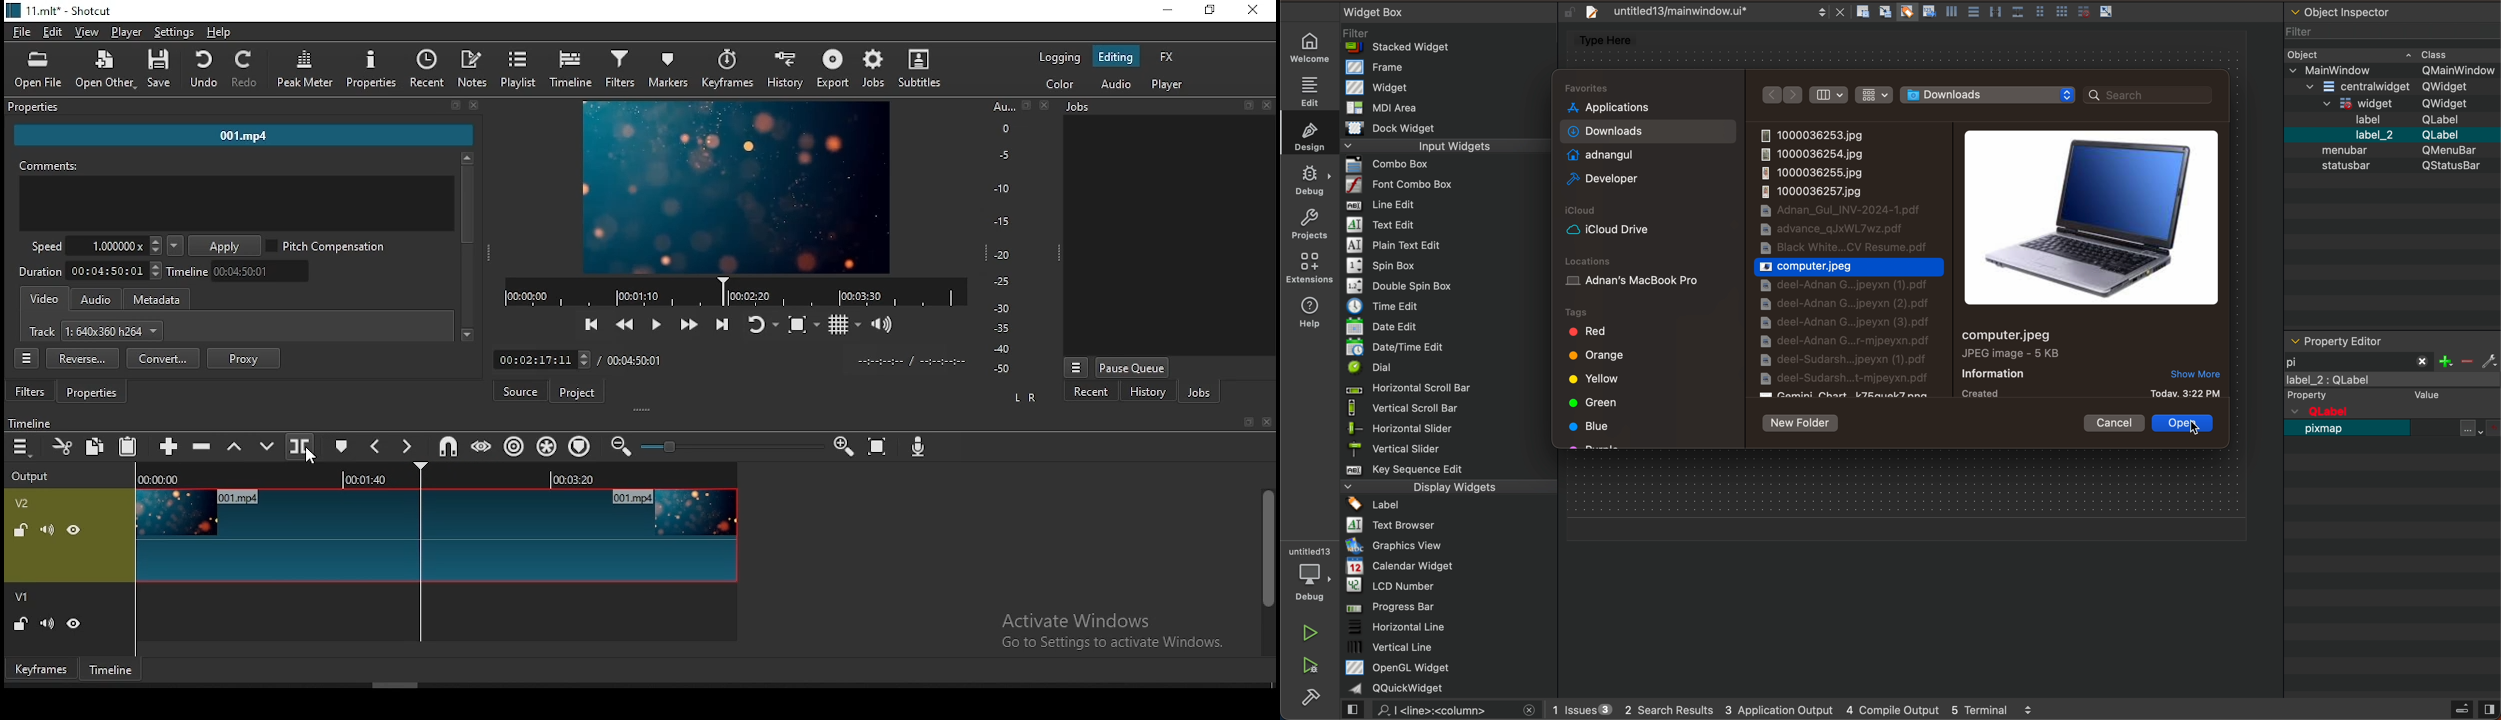 The image size is (2520, 728). I want to click on (UN)LOCK, so click(20, 625).